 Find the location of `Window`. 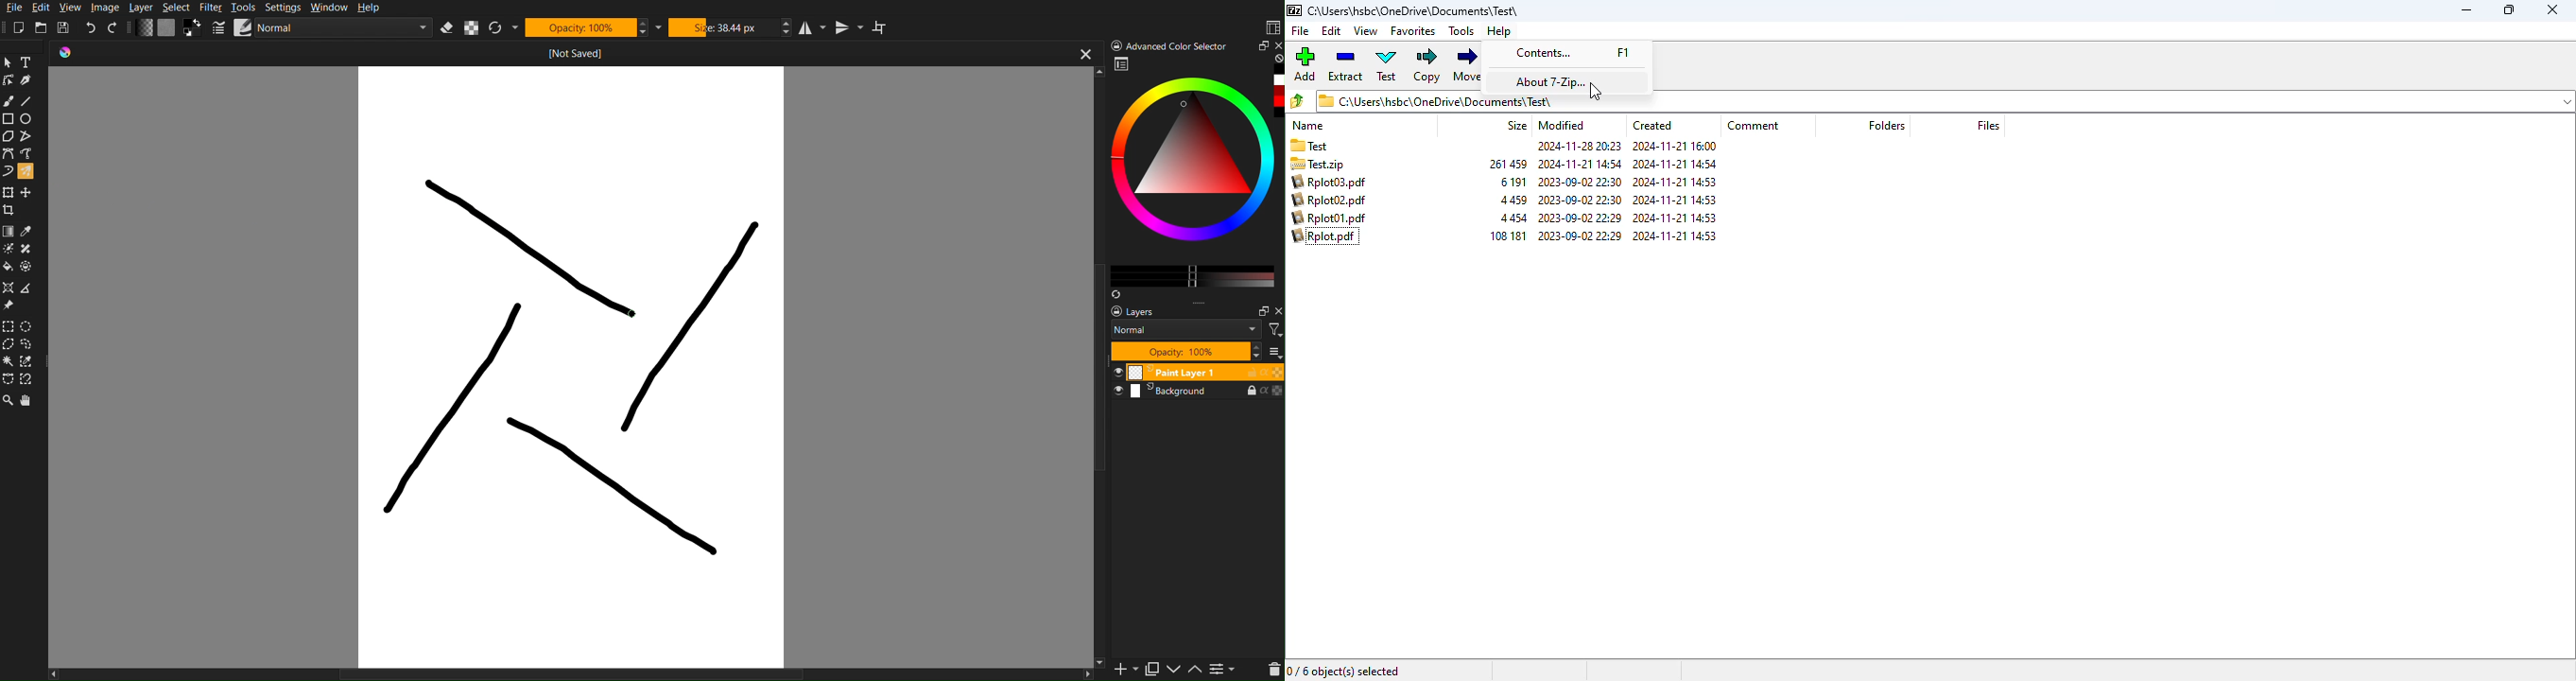

Window is located at coordinates (330, 7).